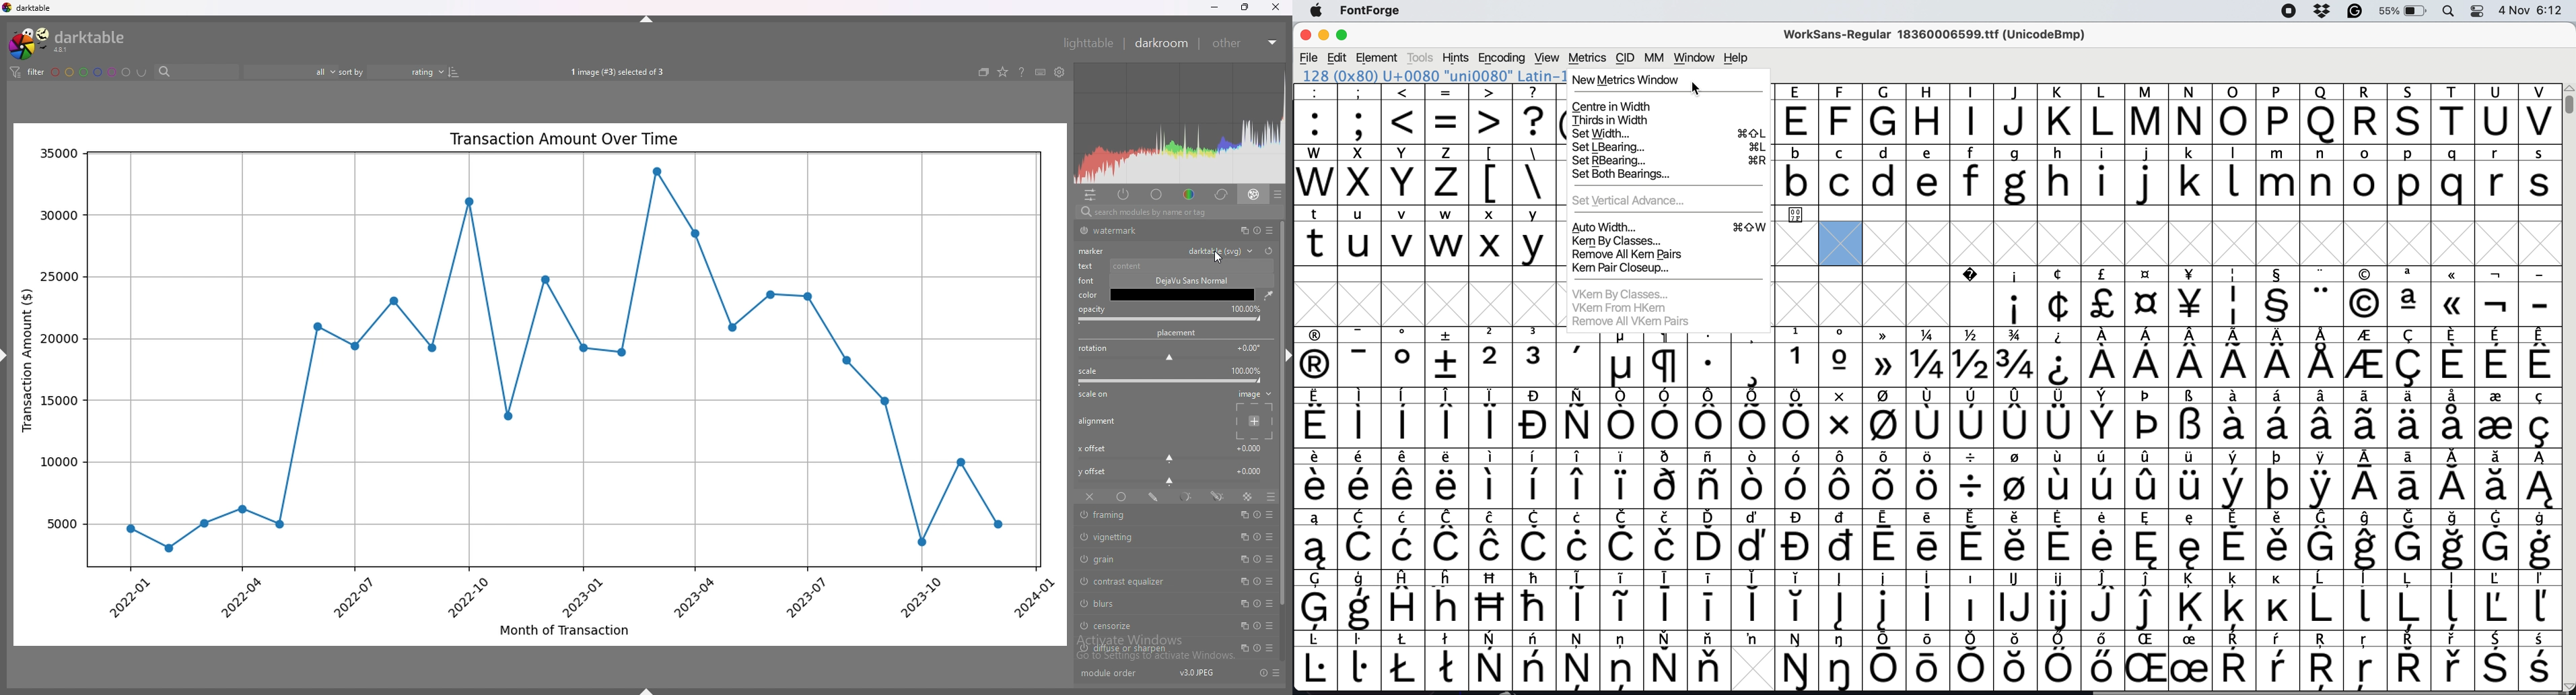  What do you see at coordinates (1240, 649) in the screenshot?
I see `multiple instances action` at bounding box center [1240, 649].